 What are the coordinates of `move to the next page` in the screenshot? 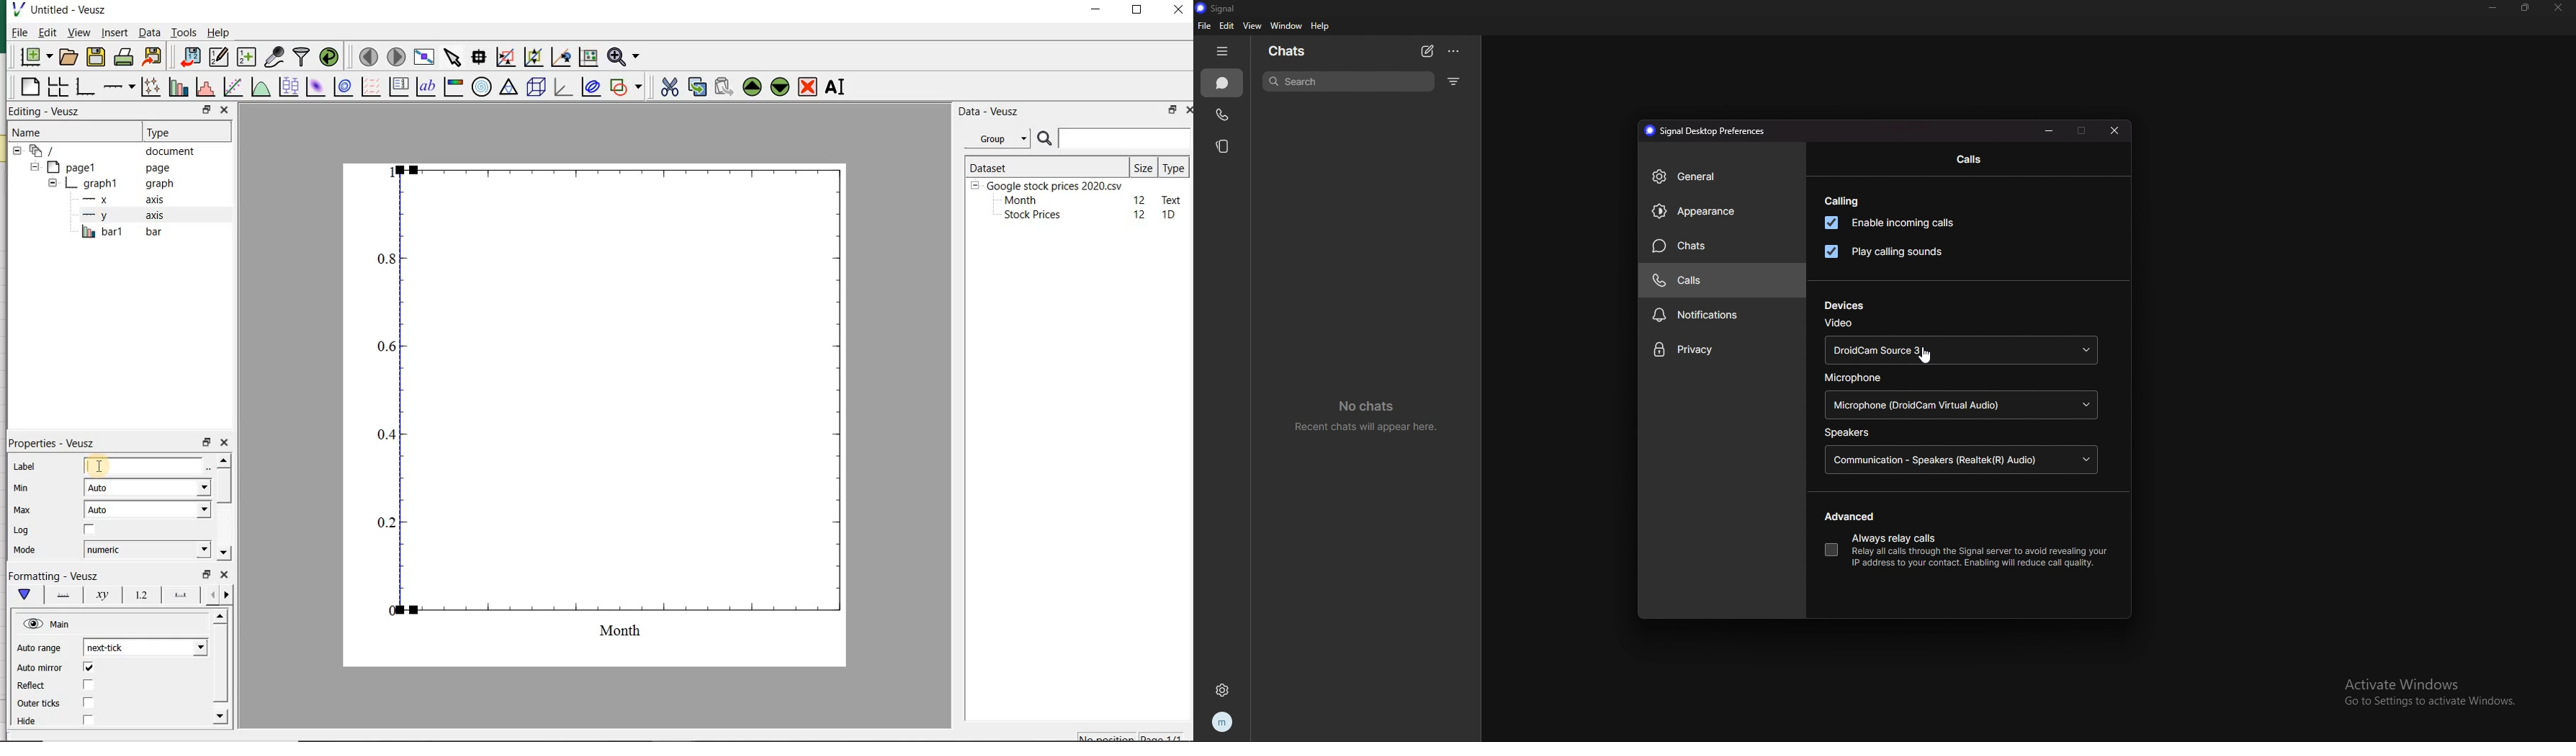 It's located at (396, 58).